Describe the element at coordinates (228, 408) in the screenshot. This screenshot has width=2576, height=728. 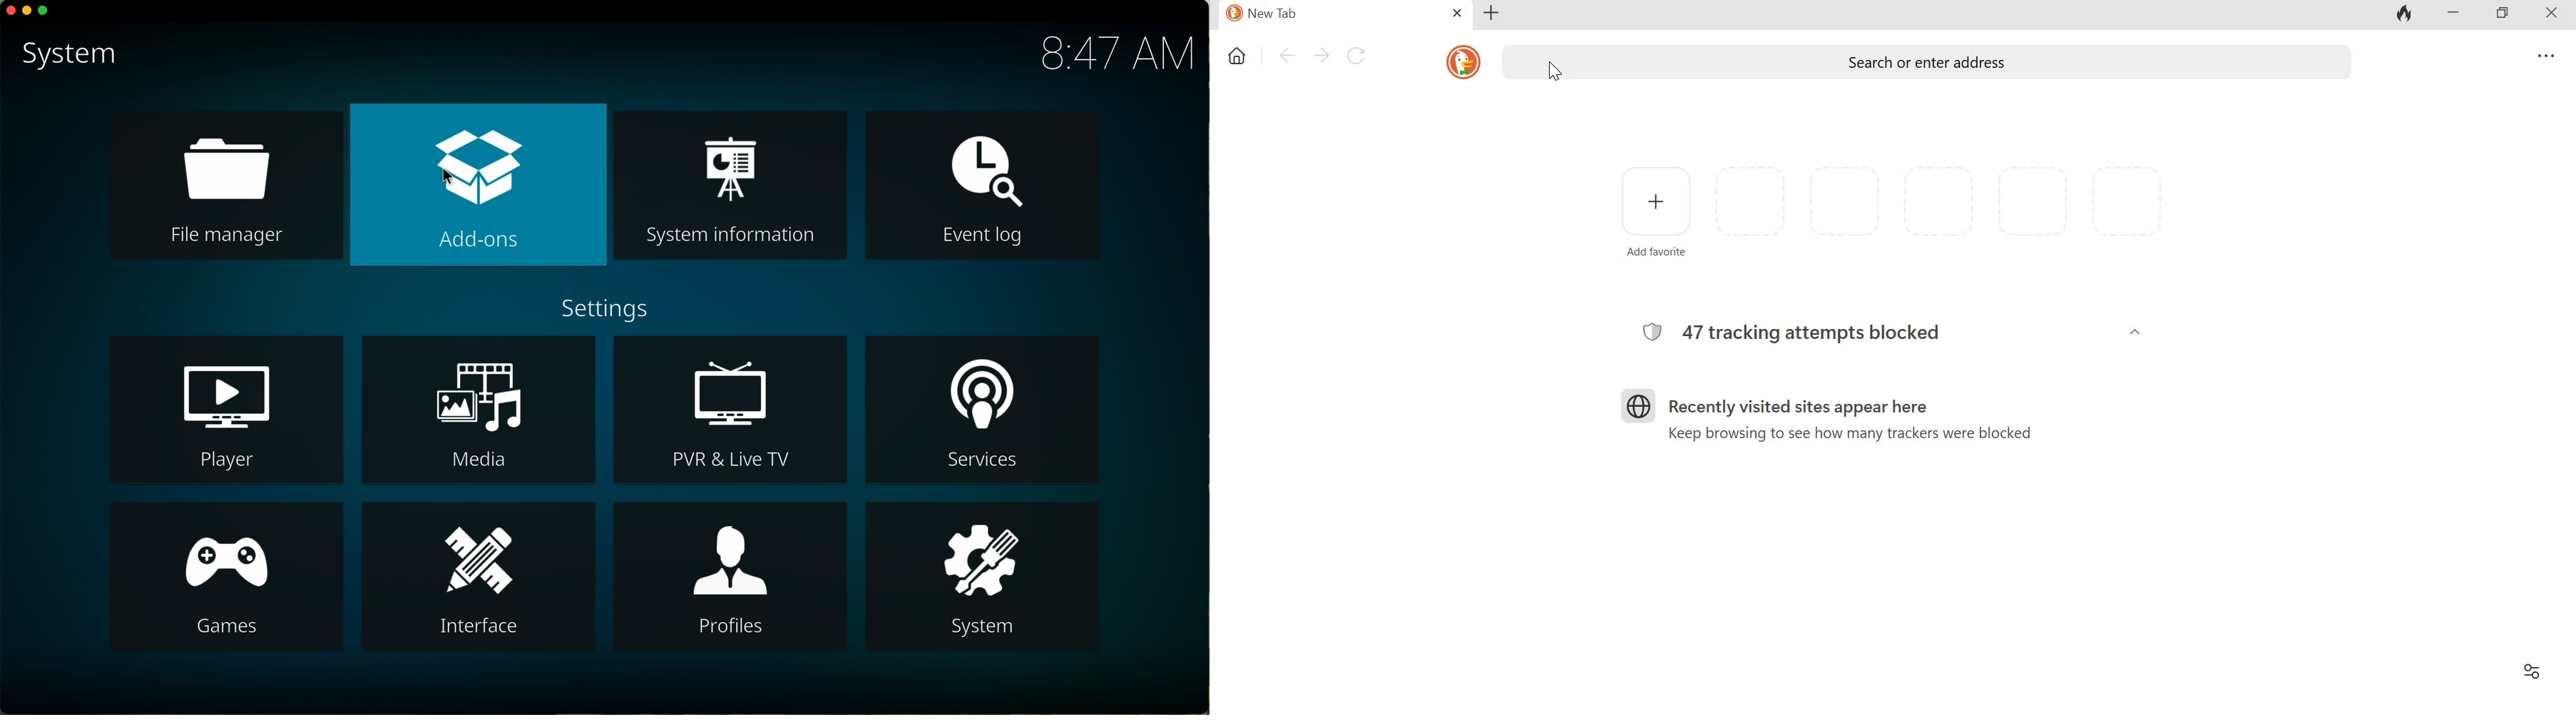
I see `player` at that location.